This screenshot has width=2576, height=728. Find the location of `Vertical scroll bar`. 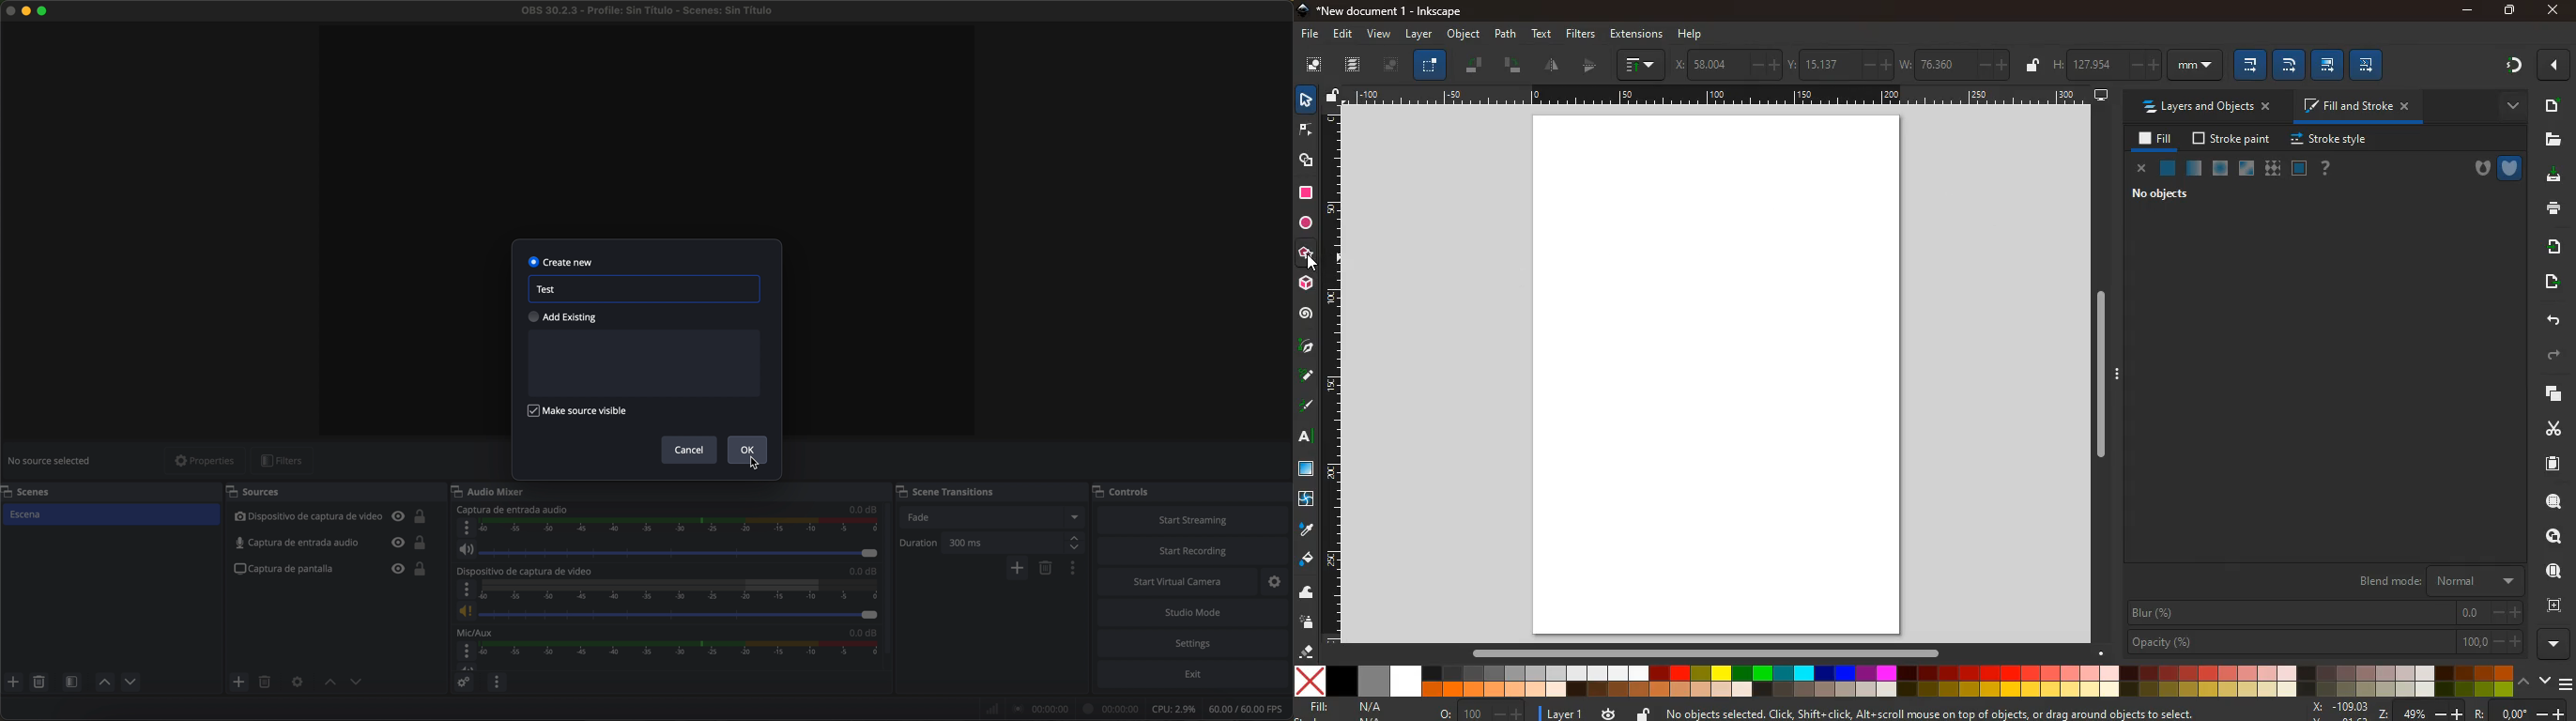

Vertical scroll bar is located at coordinates (2104, 377).